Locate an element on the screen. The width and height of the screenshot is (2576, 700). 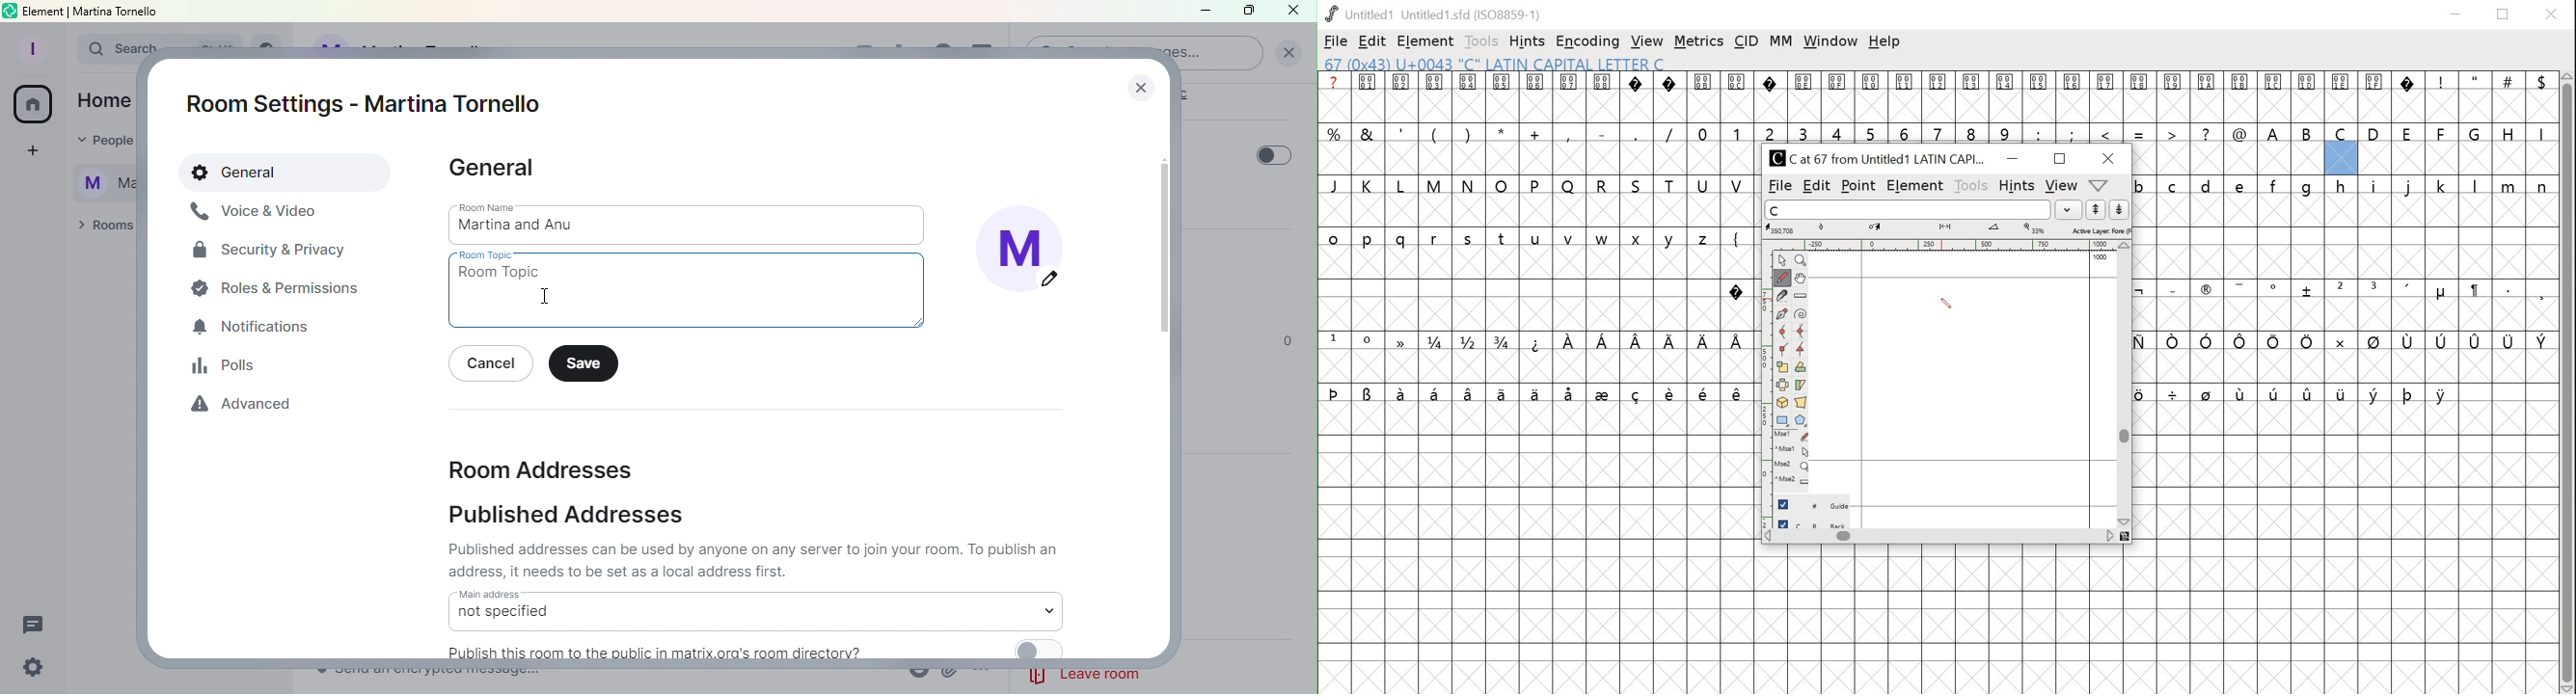
Threads is located at coordinates (38, 621).